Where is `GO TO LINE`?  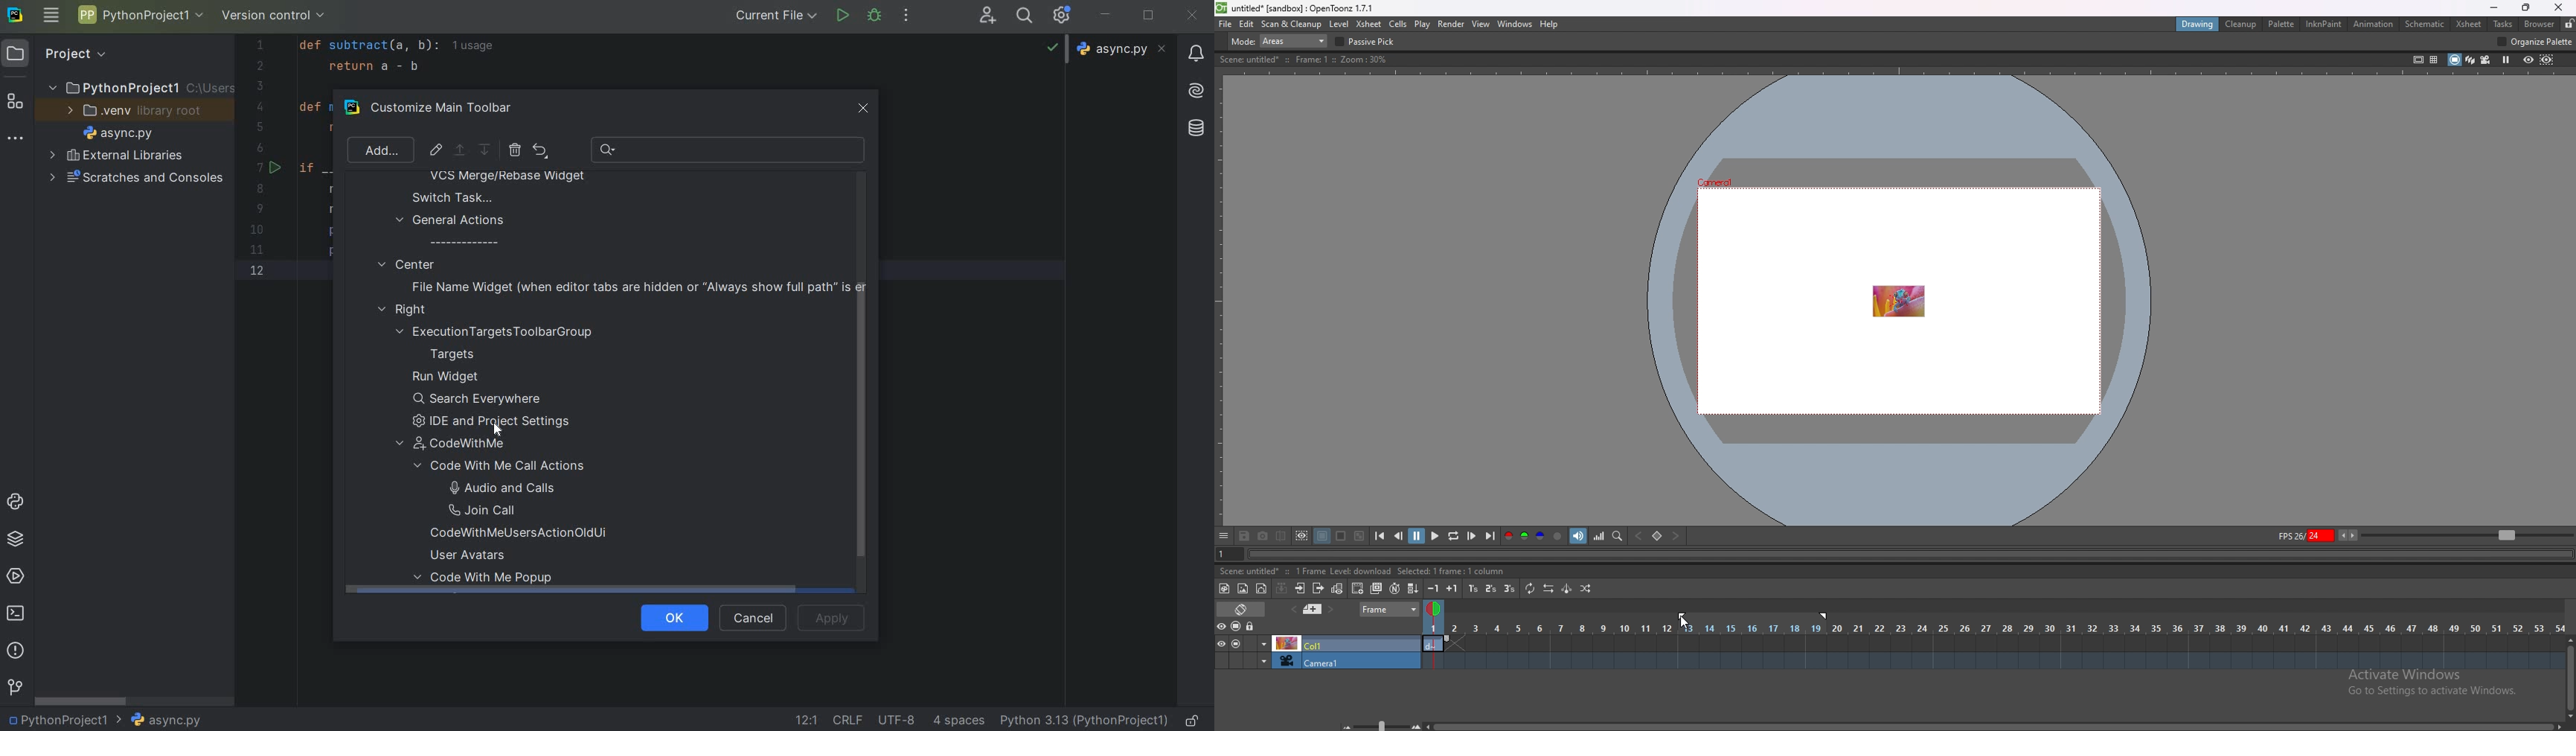
GO TO LINE is located at coordinates (804, 720).